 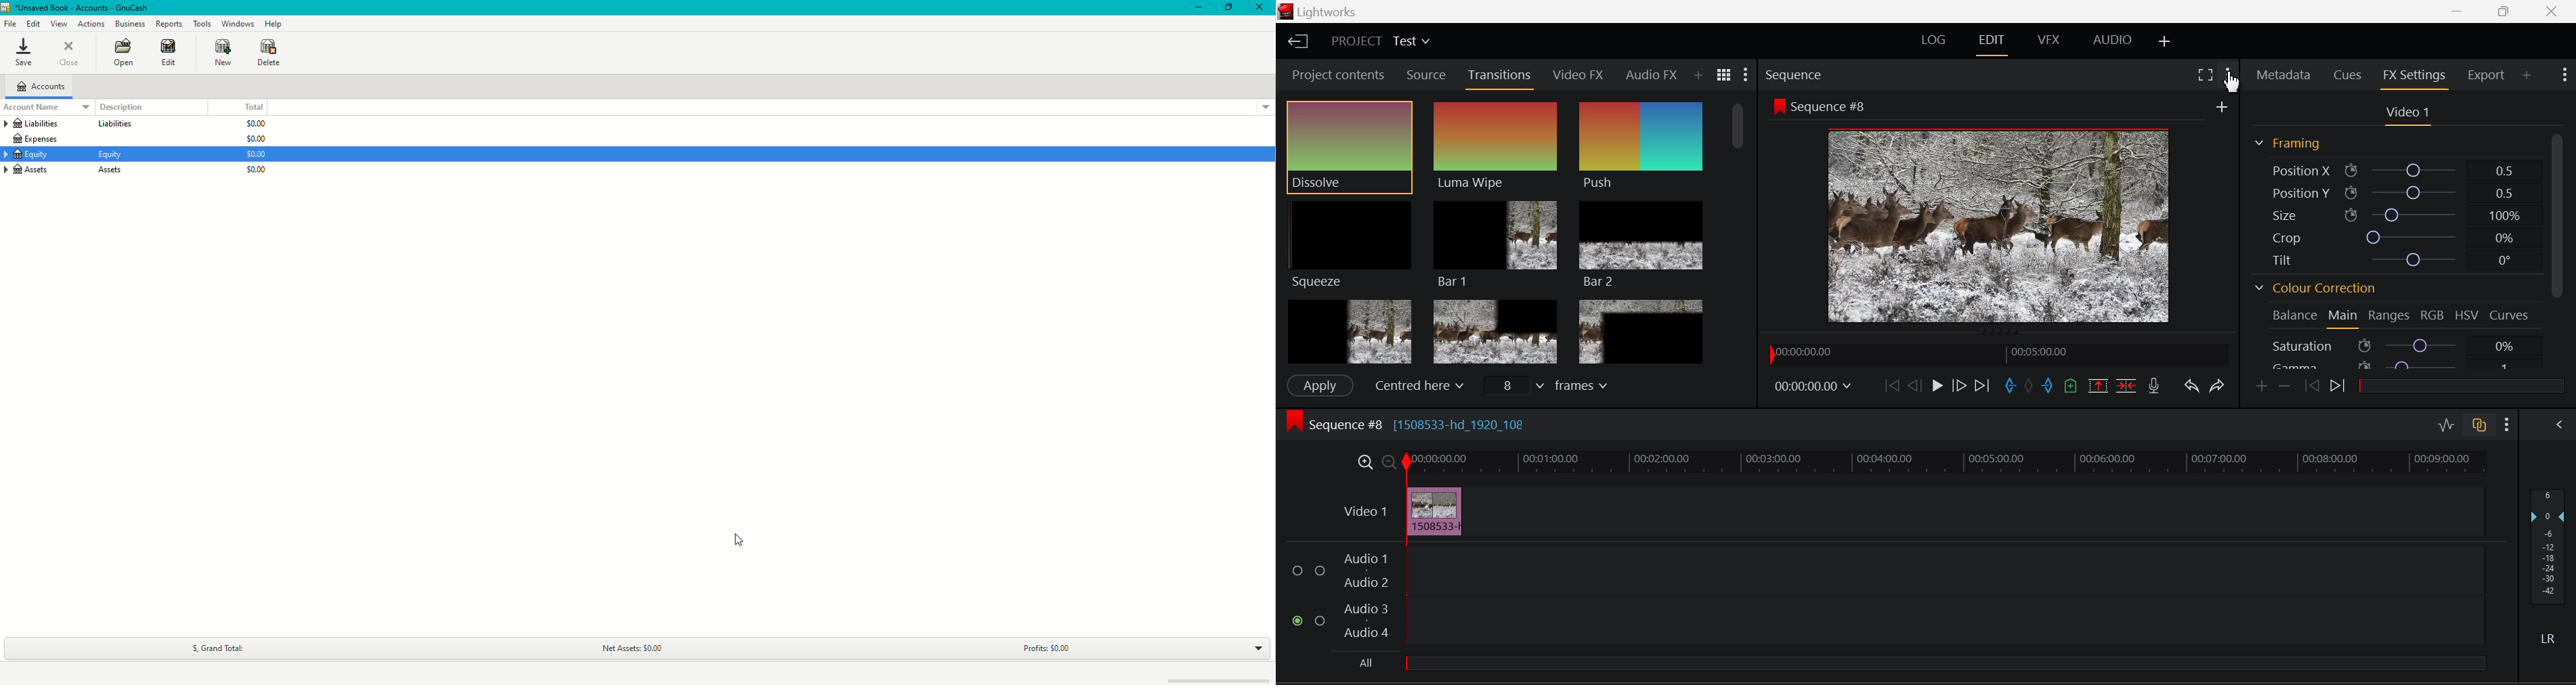 I want to click on Close, so click(x=1261, y=9).